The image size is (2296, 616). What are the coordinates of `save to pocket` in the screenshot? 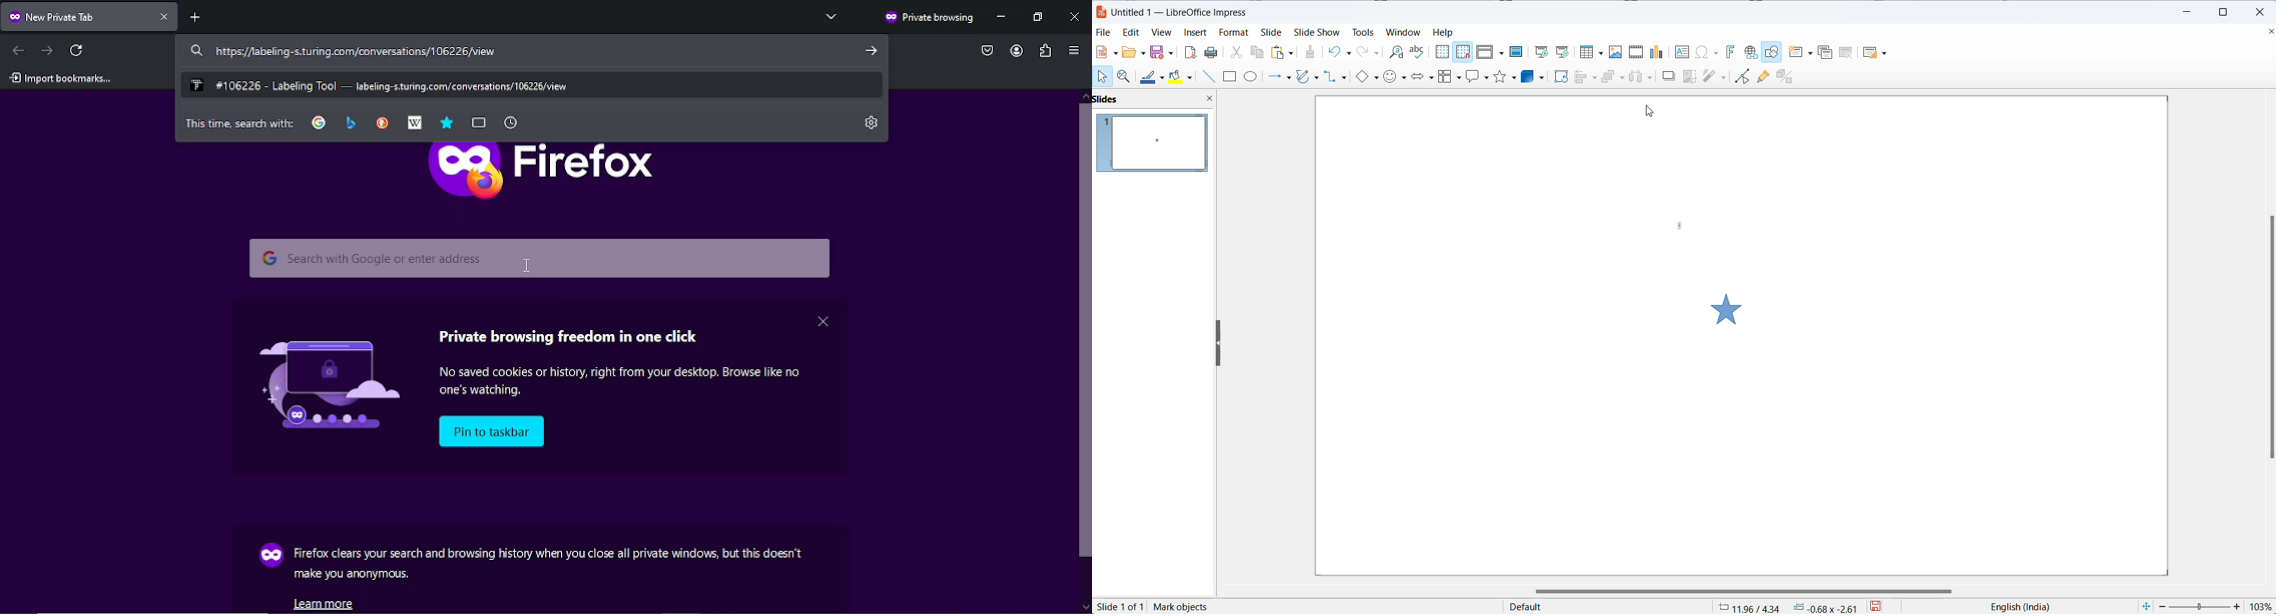 It's located at (987, 49).